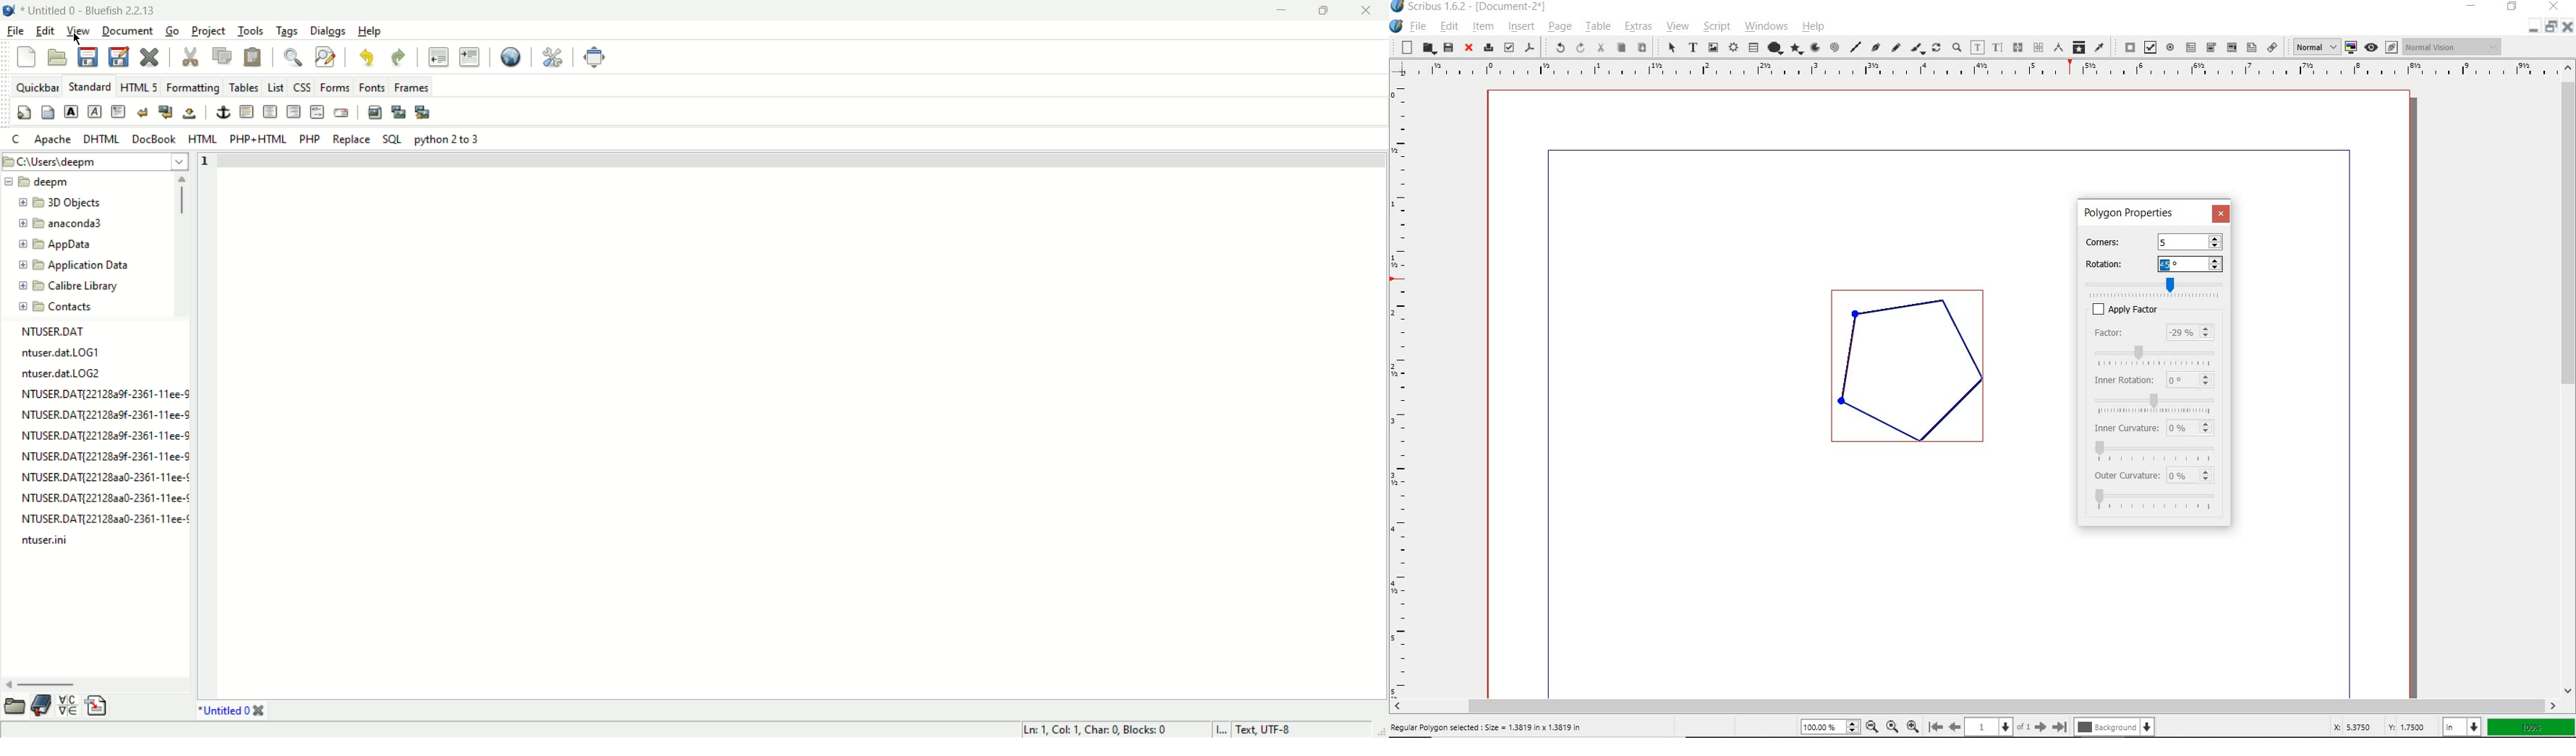 The width and height of the screenshot is (2576, 756). What do you see at coordinates (253, 57) in the screenshot?
I see `paste` at bounding box center [253, 57].